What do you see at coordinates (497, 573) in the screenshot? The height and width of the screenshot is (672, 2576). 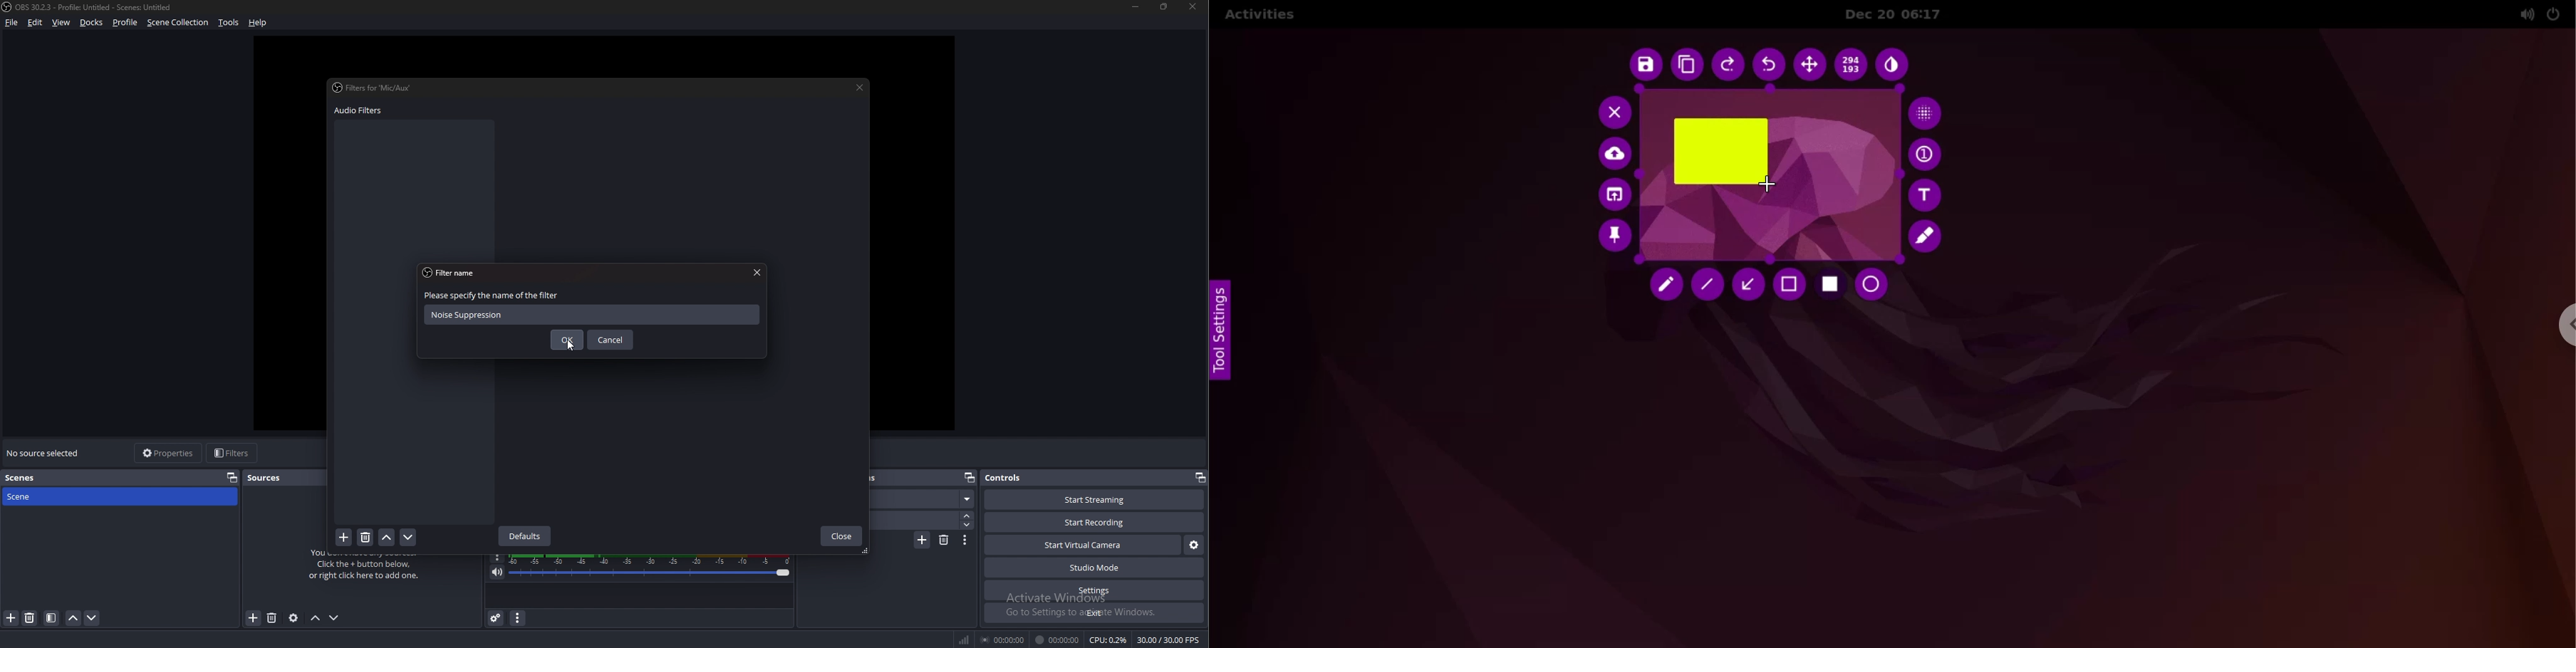 I see `mute` at bounding box center [497, 573].